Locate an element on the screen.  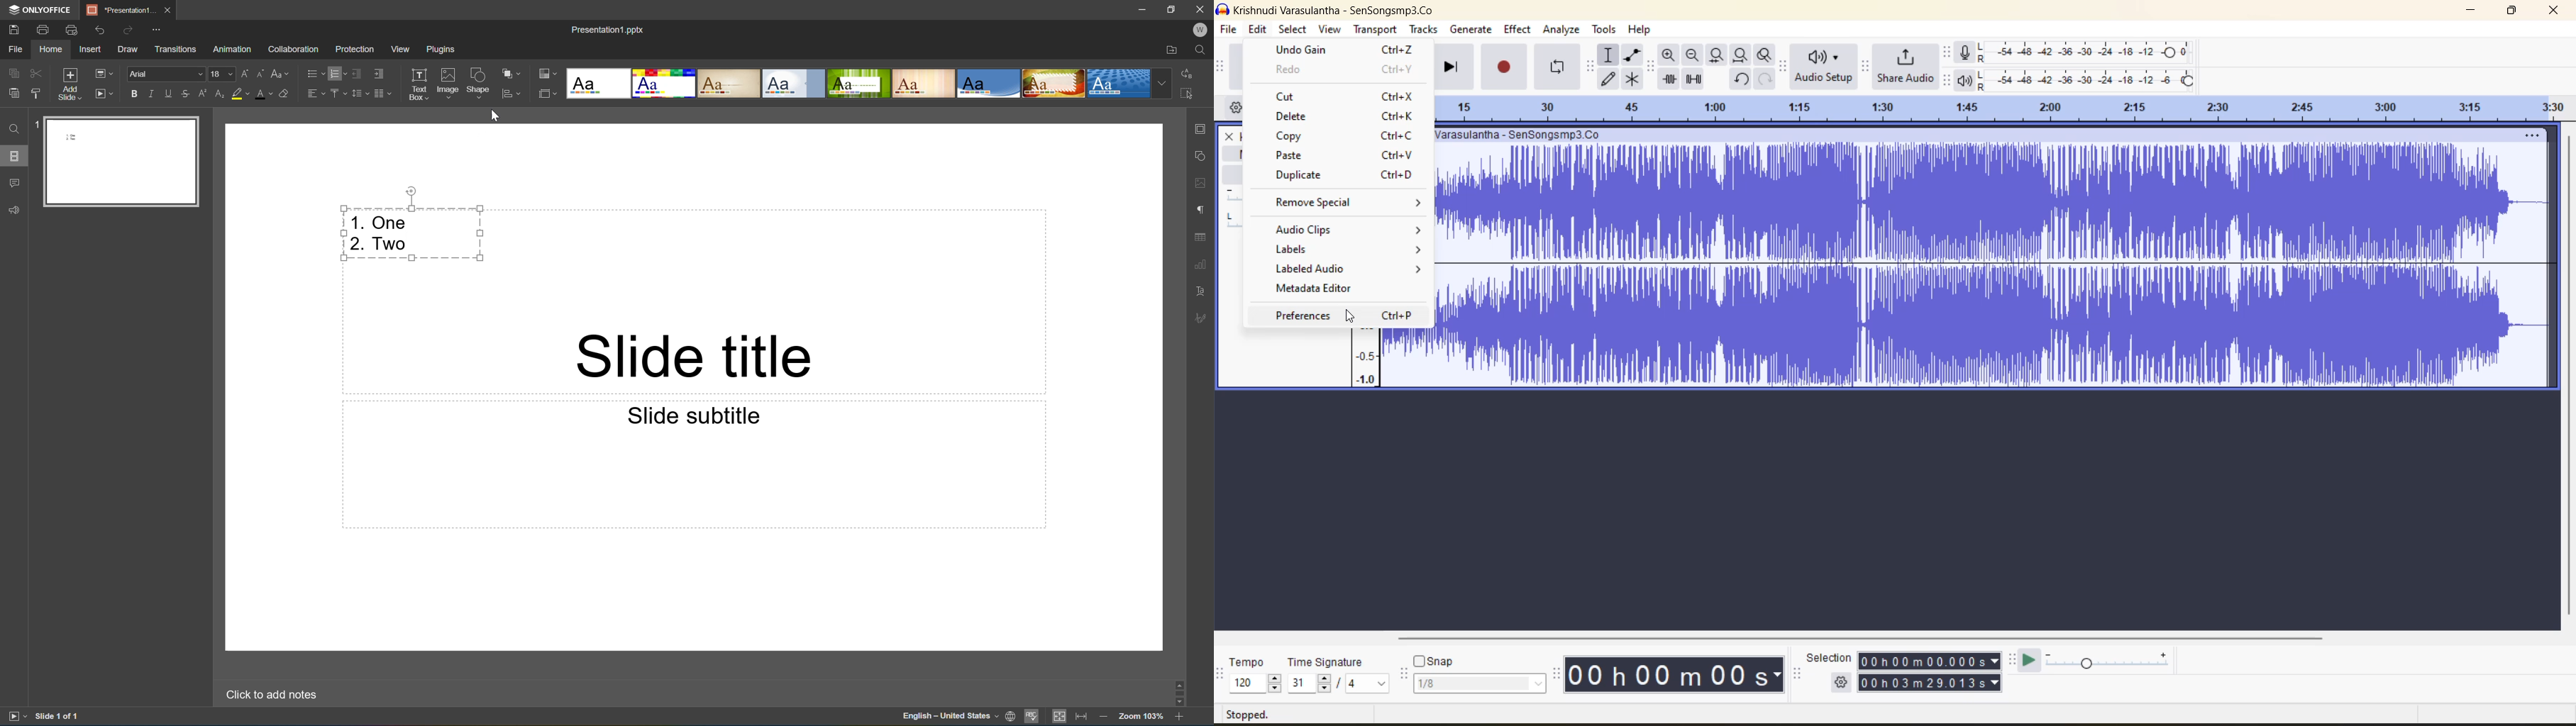
Draw is located at coordinates (129, 50).